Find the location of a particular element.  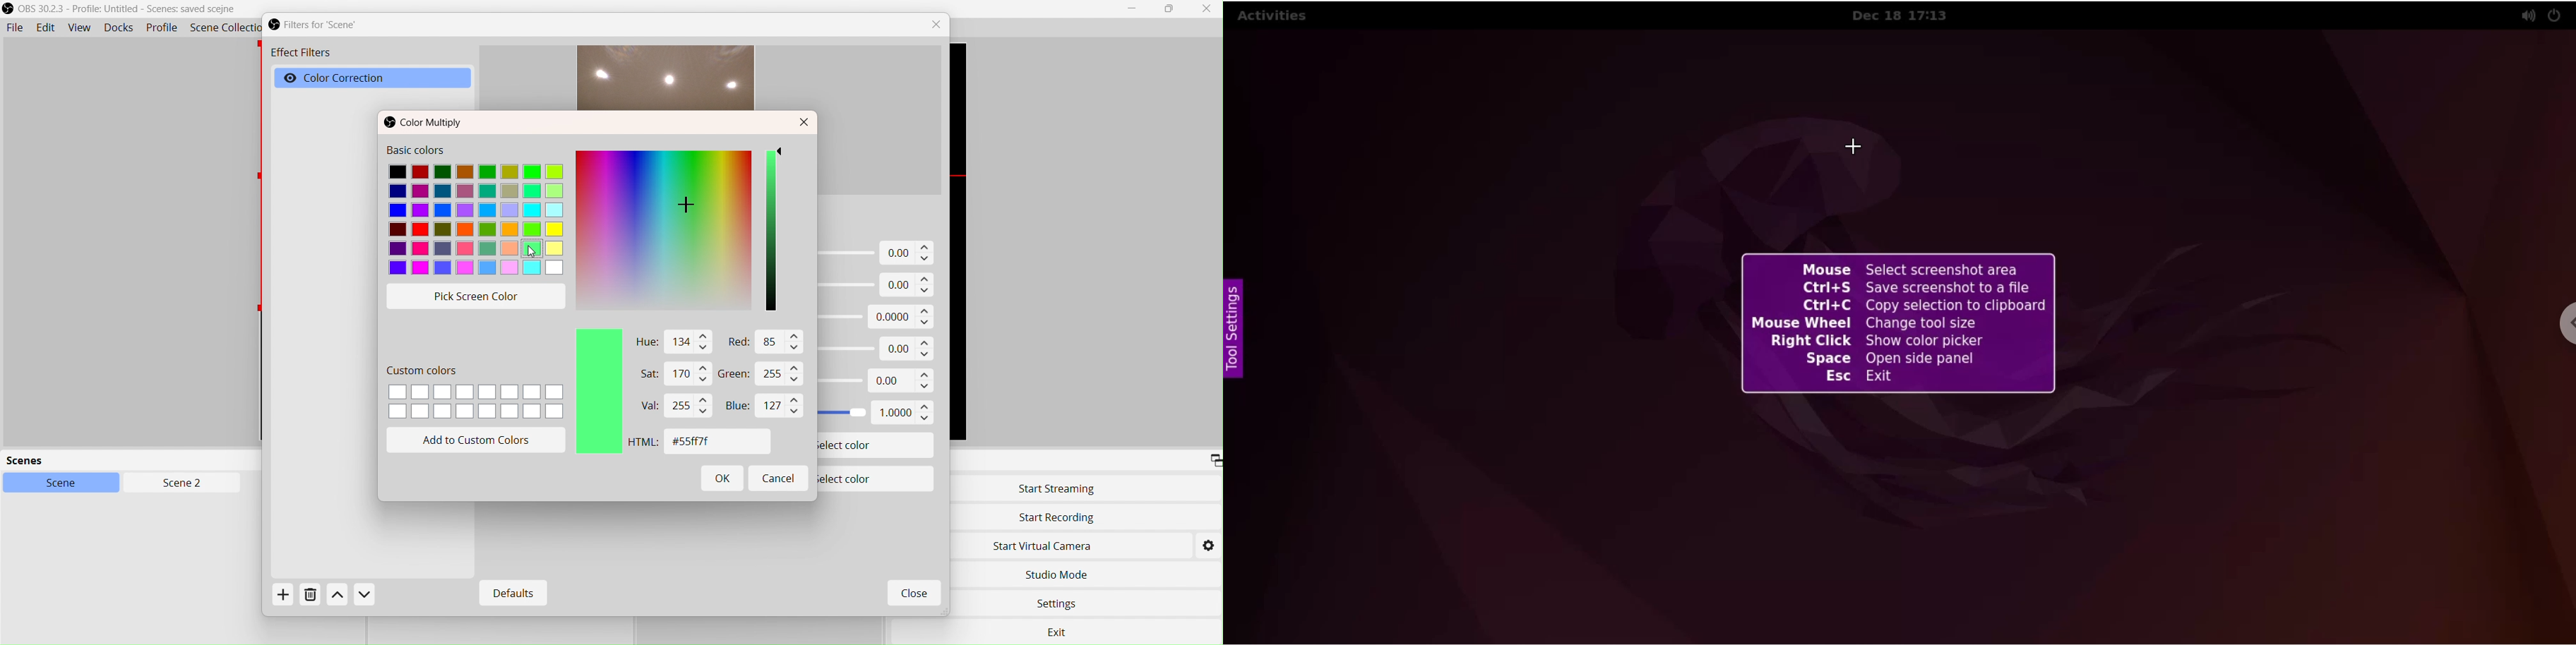

Close is located at coordinates (913, 595).